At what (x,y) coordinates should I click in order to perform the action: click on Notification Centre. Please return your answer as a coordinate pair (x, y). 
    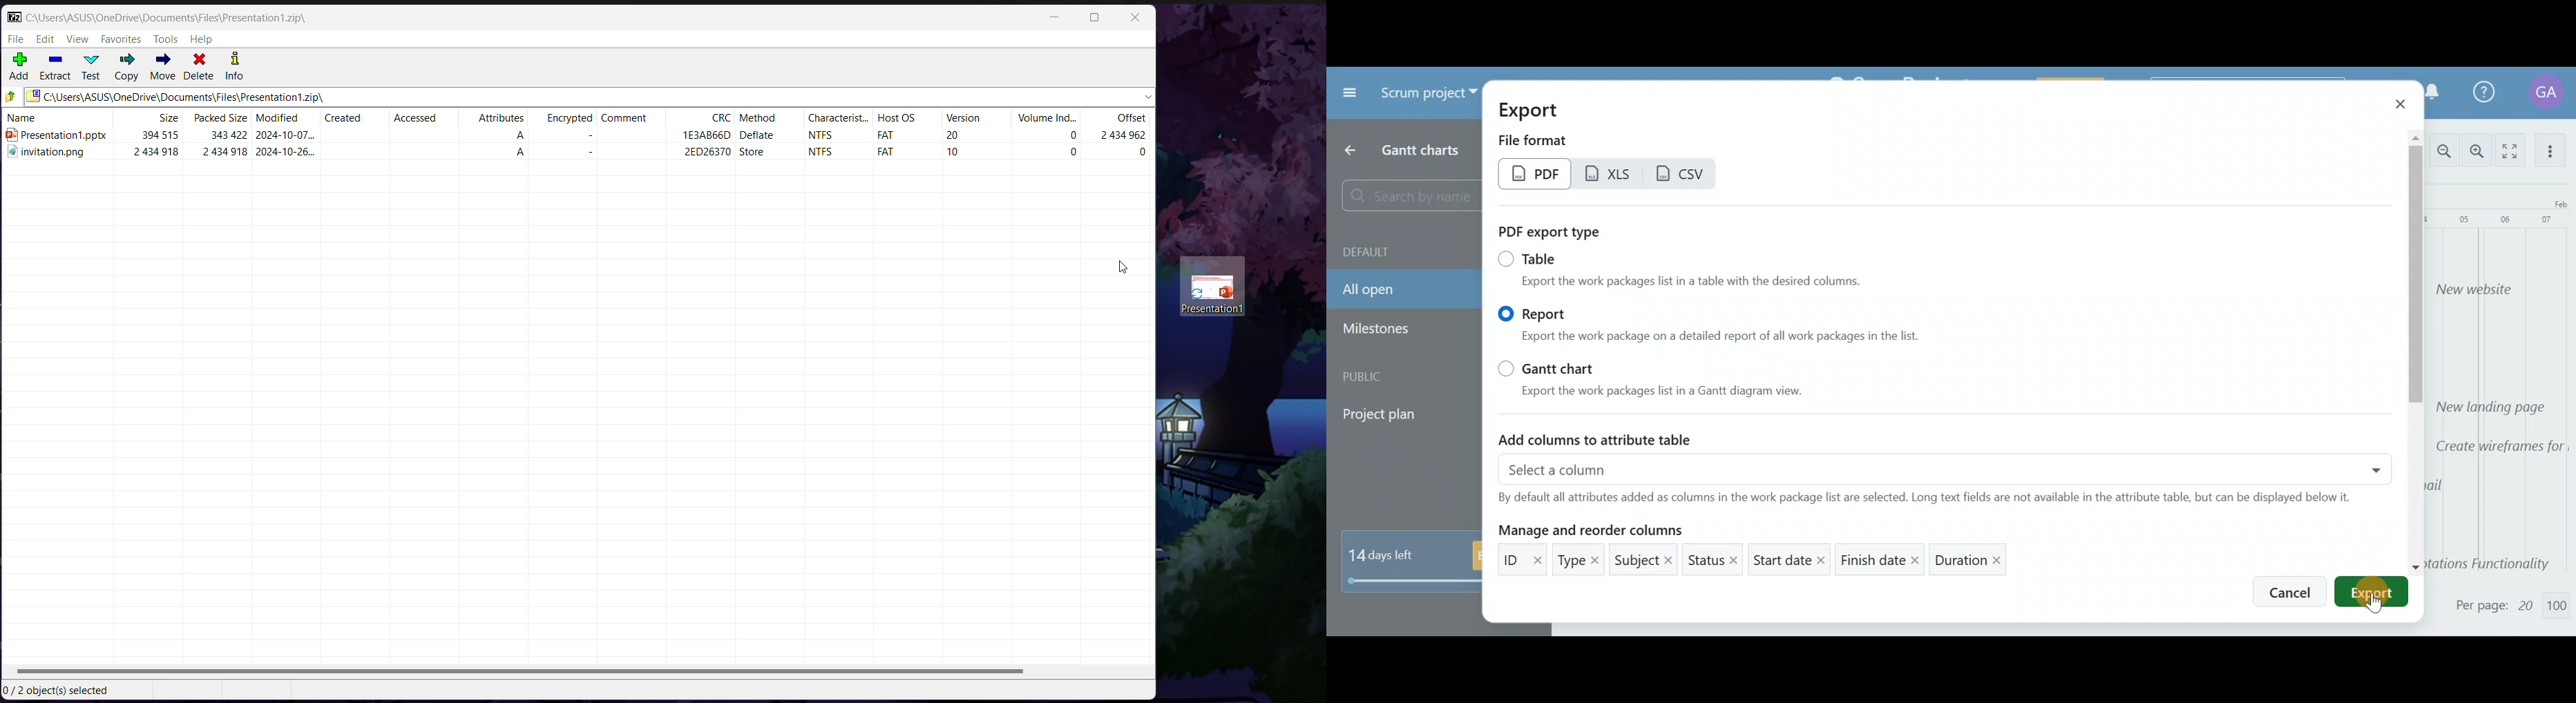
    Looking at the image, I should click on (2439, 92).